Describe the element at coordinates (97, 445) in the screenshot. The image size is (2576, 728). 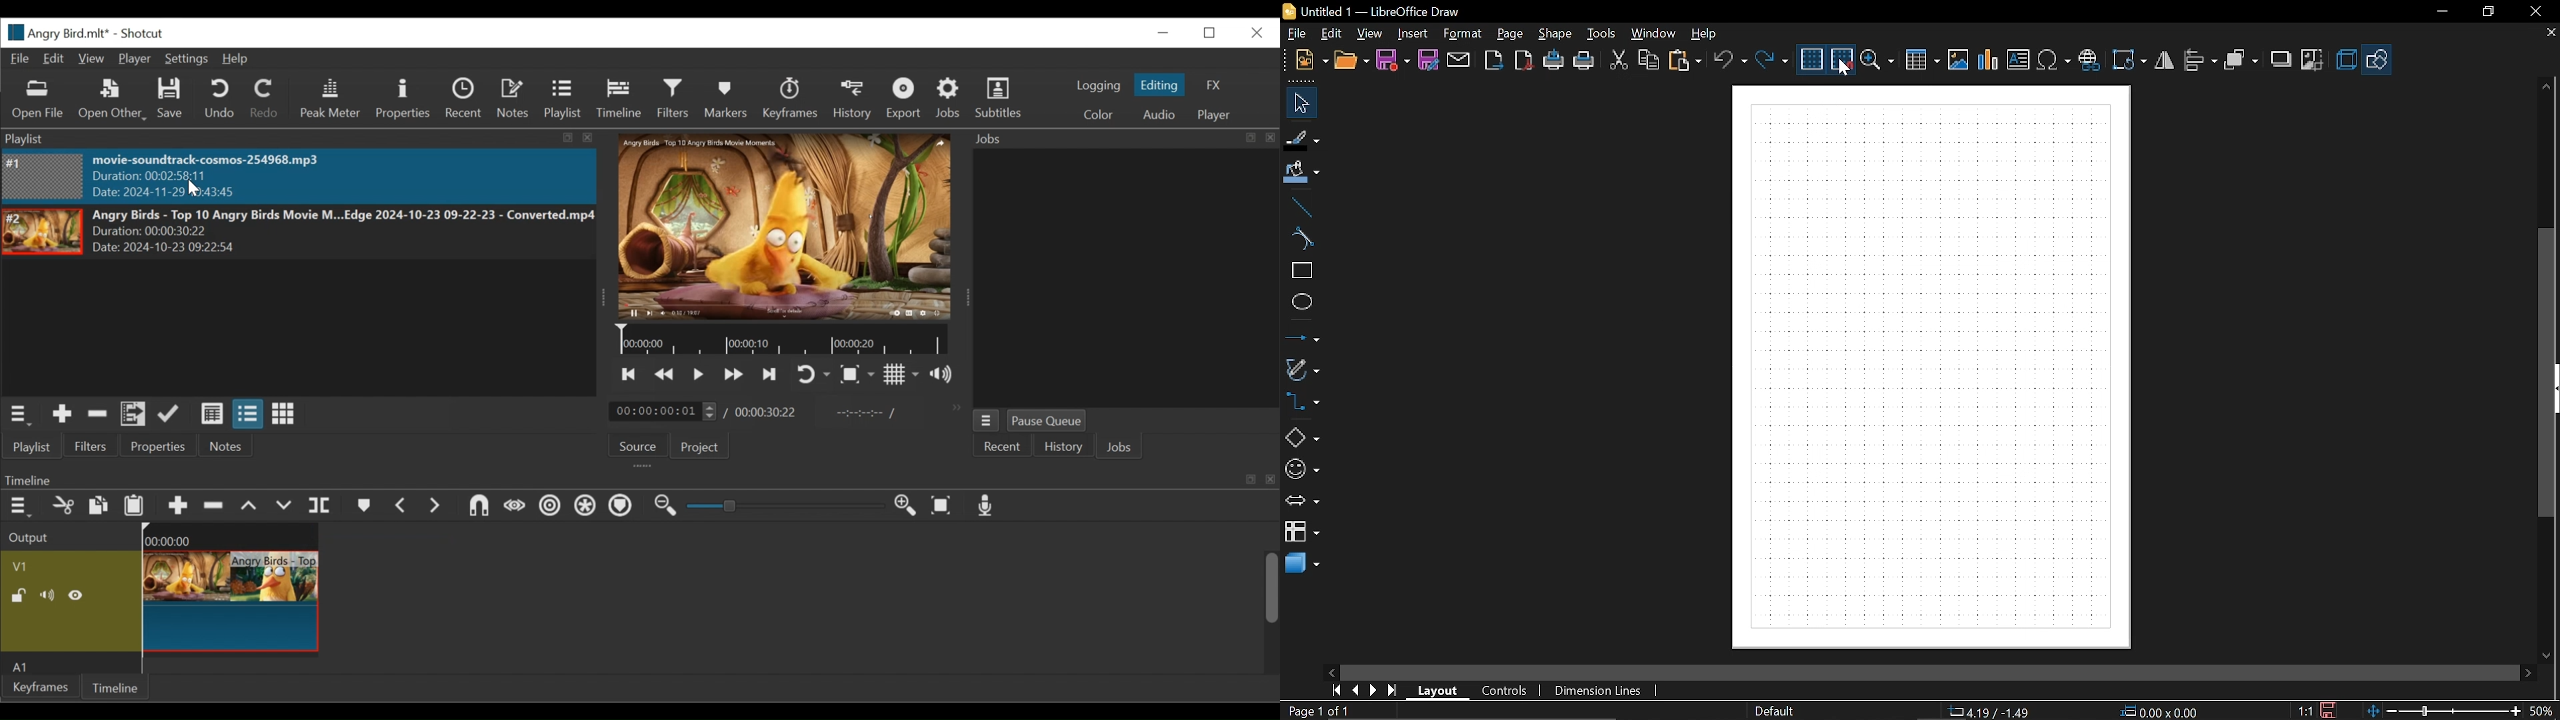
I see `Filters` at that location.